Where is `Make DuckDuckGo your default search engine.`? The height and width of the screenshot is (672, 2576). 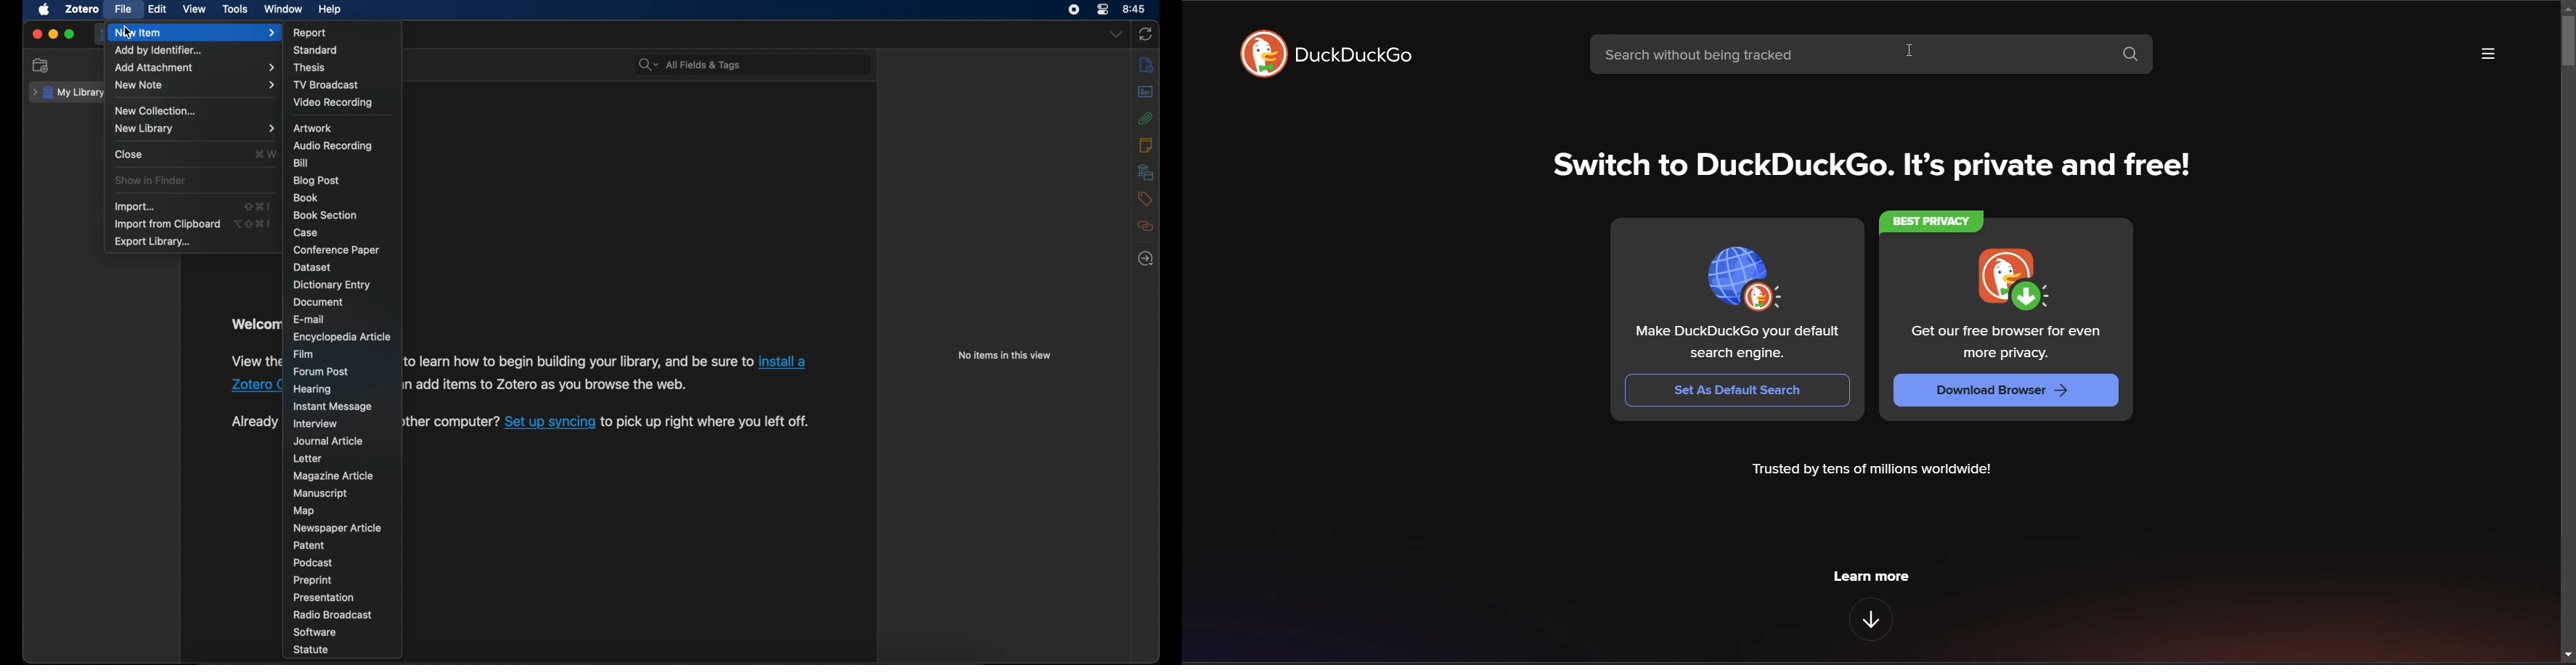
Make DuckDuckGo your default search engine. is located at coordinates (1735, 343).